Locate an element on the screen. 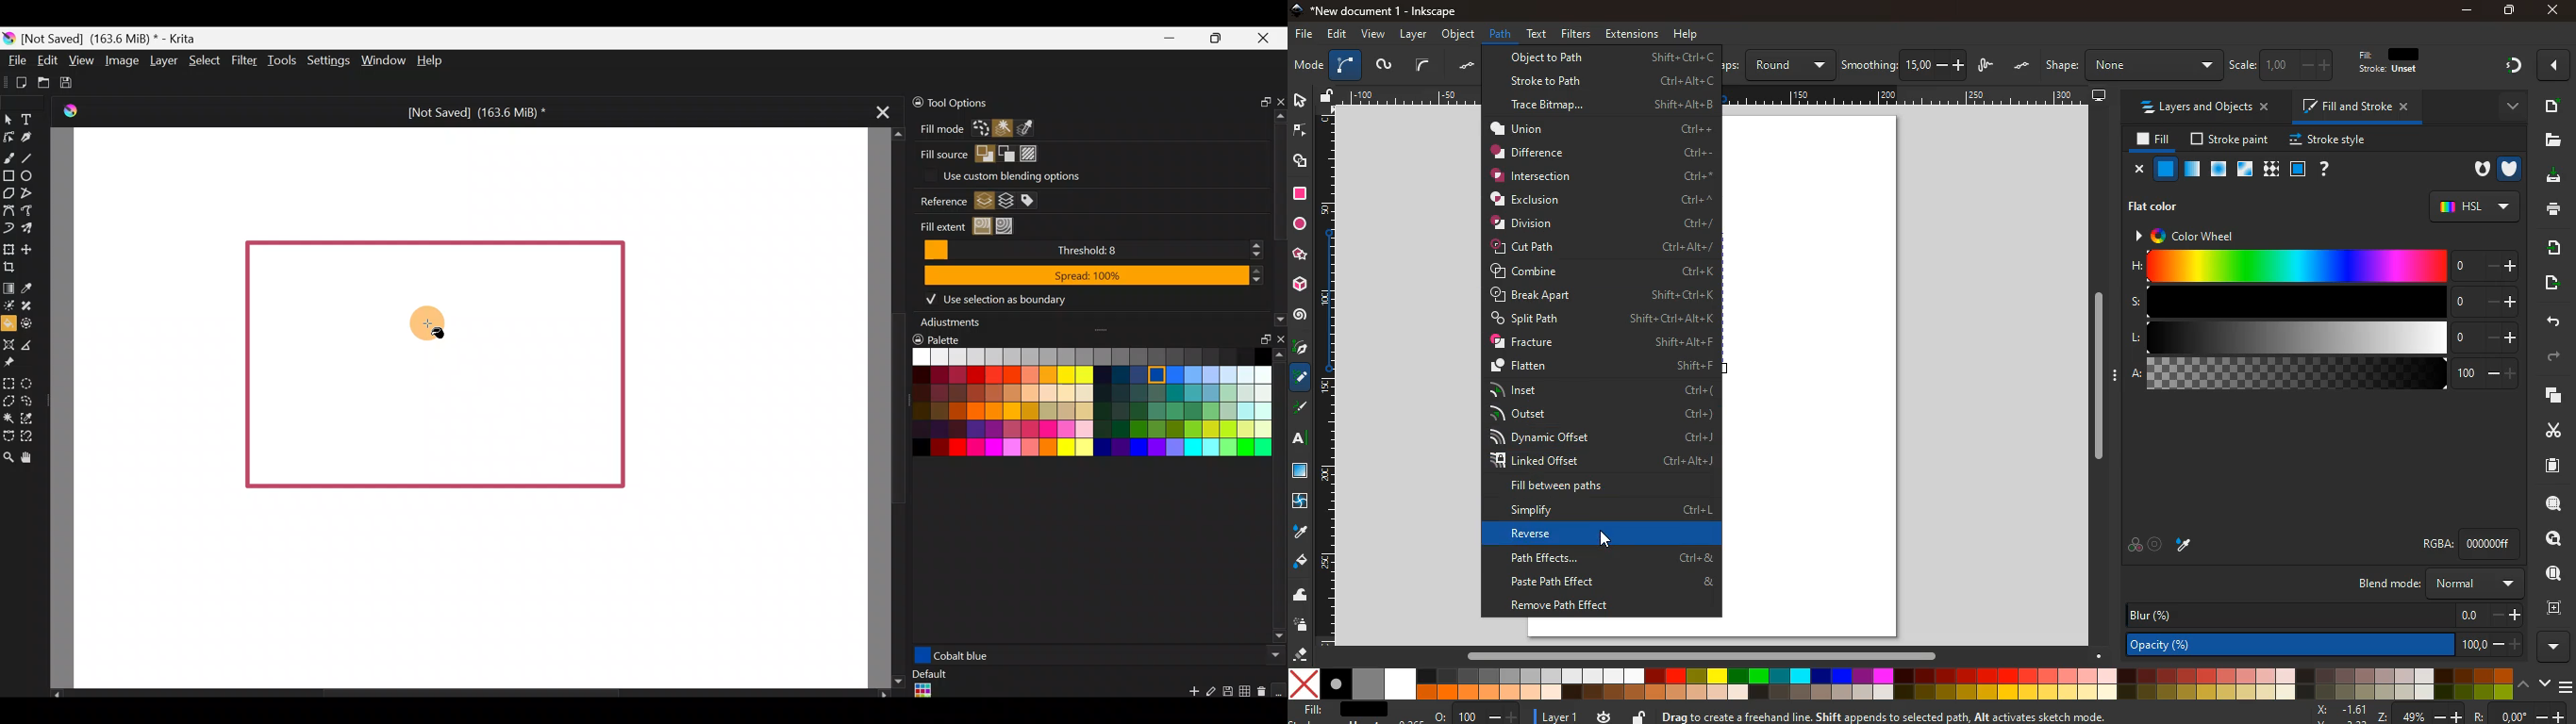  fill between is located at coordinates (1599, 486).